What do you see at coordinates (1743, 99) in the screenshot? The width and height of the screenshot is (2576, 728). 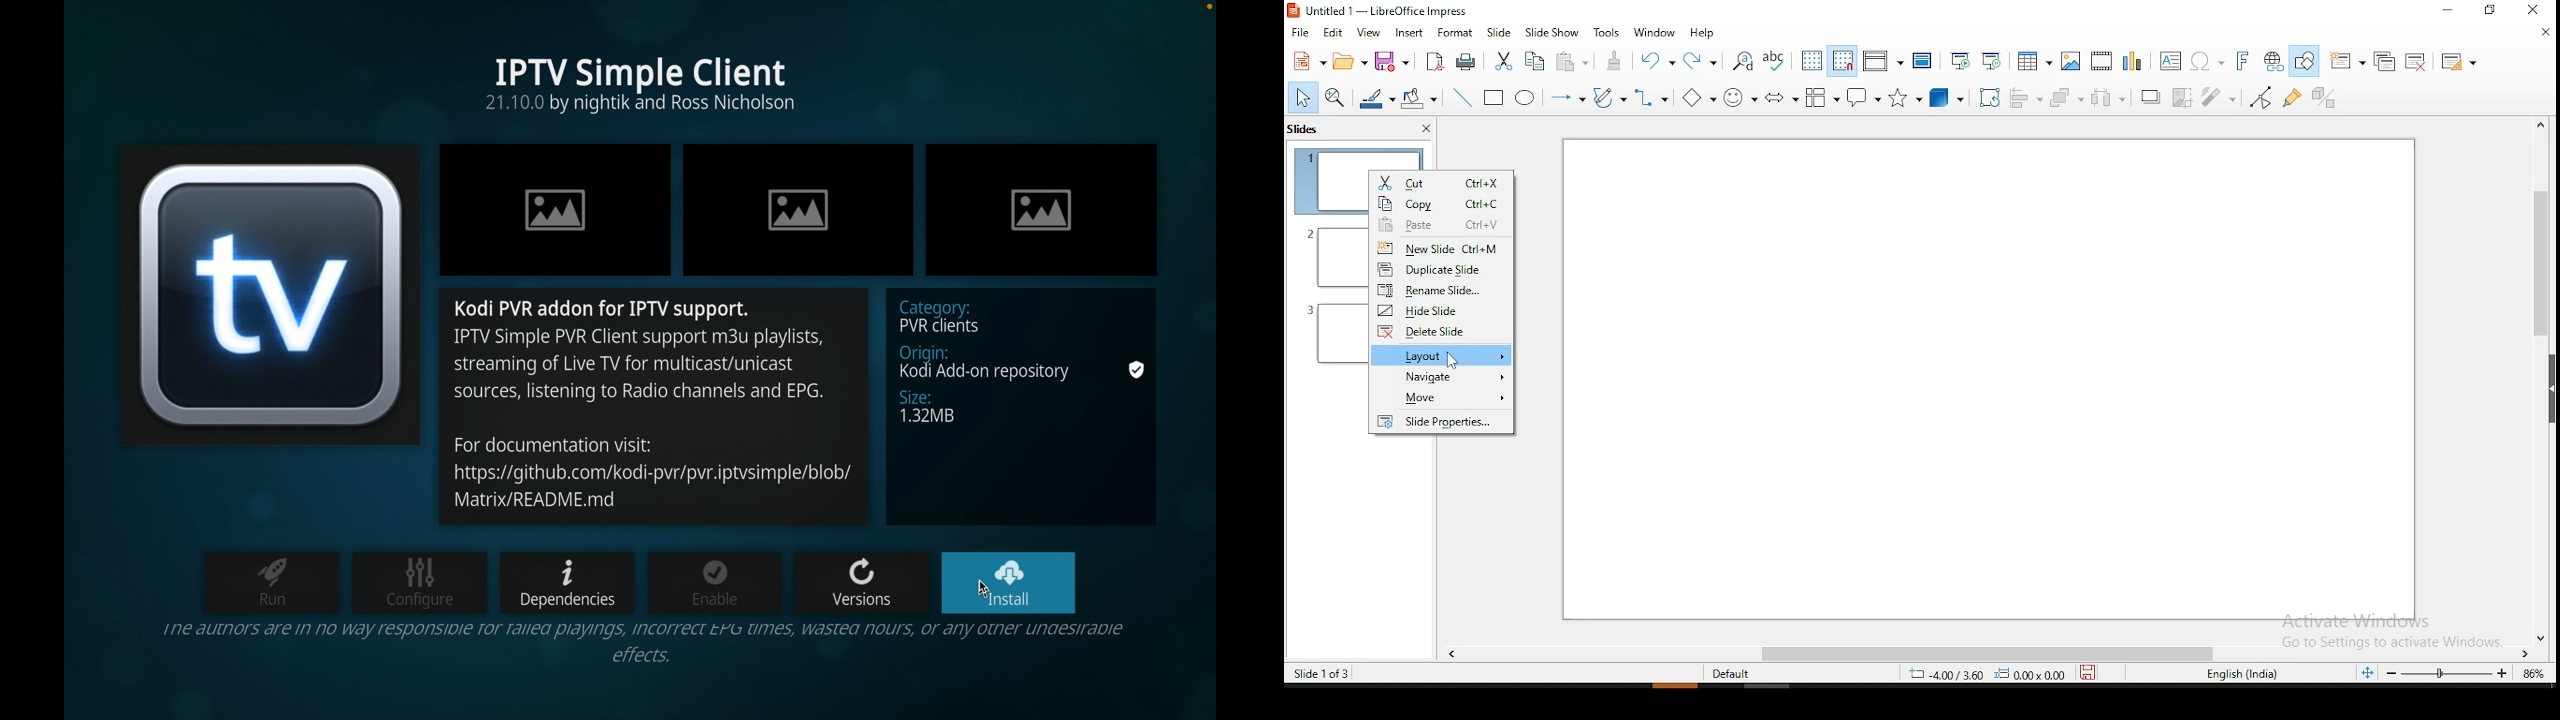 I see `symbol shapes` at bounding box center [1743, 99].